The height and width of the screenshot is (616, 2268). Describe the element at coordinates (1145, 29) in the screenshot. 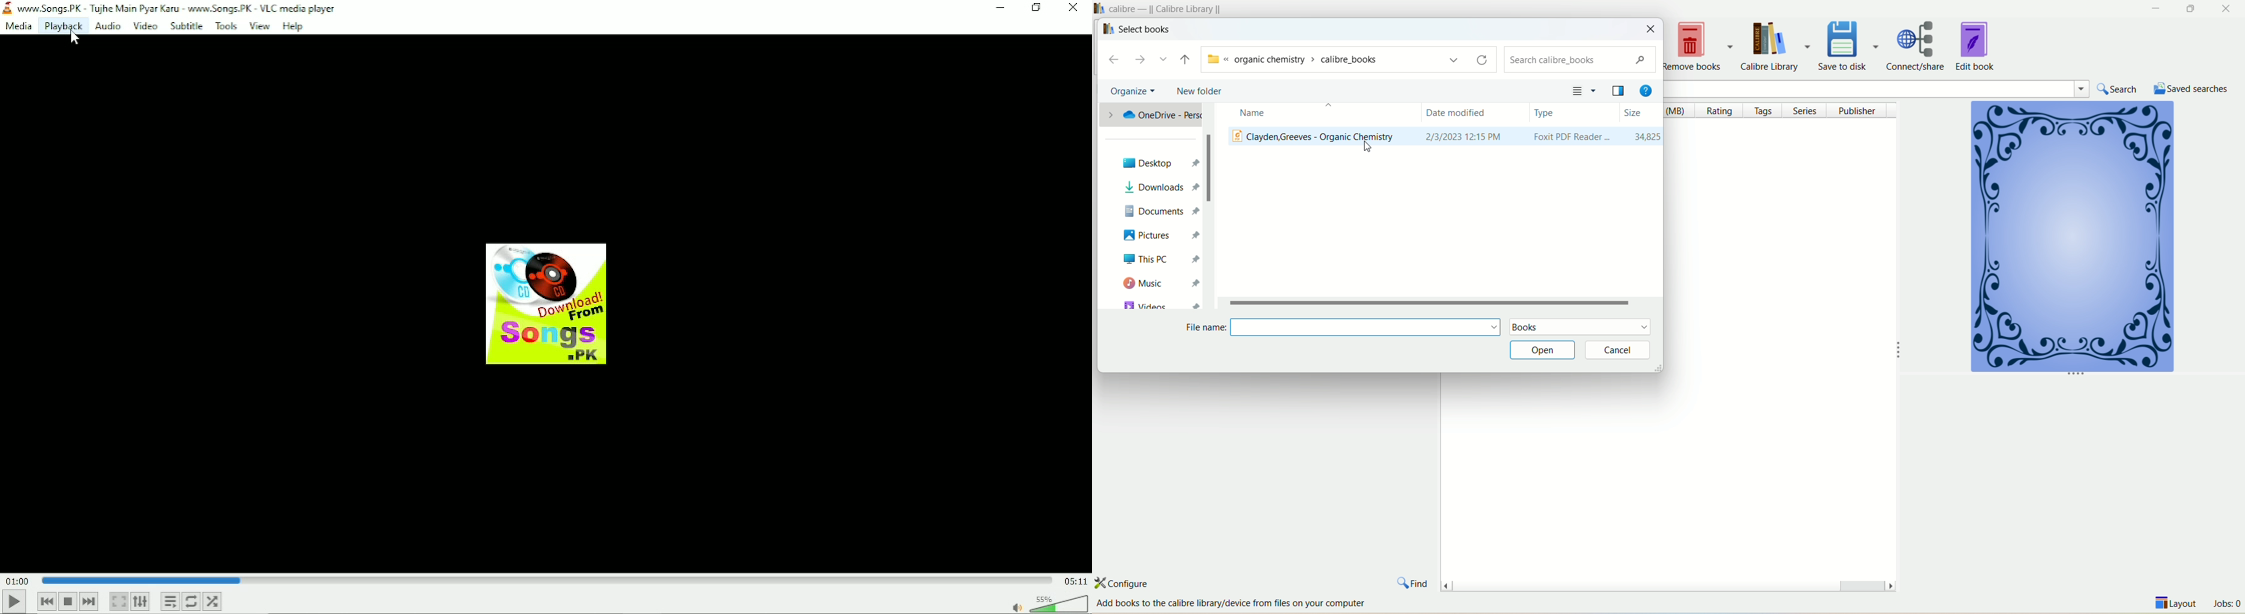

I see `select book` at that location.